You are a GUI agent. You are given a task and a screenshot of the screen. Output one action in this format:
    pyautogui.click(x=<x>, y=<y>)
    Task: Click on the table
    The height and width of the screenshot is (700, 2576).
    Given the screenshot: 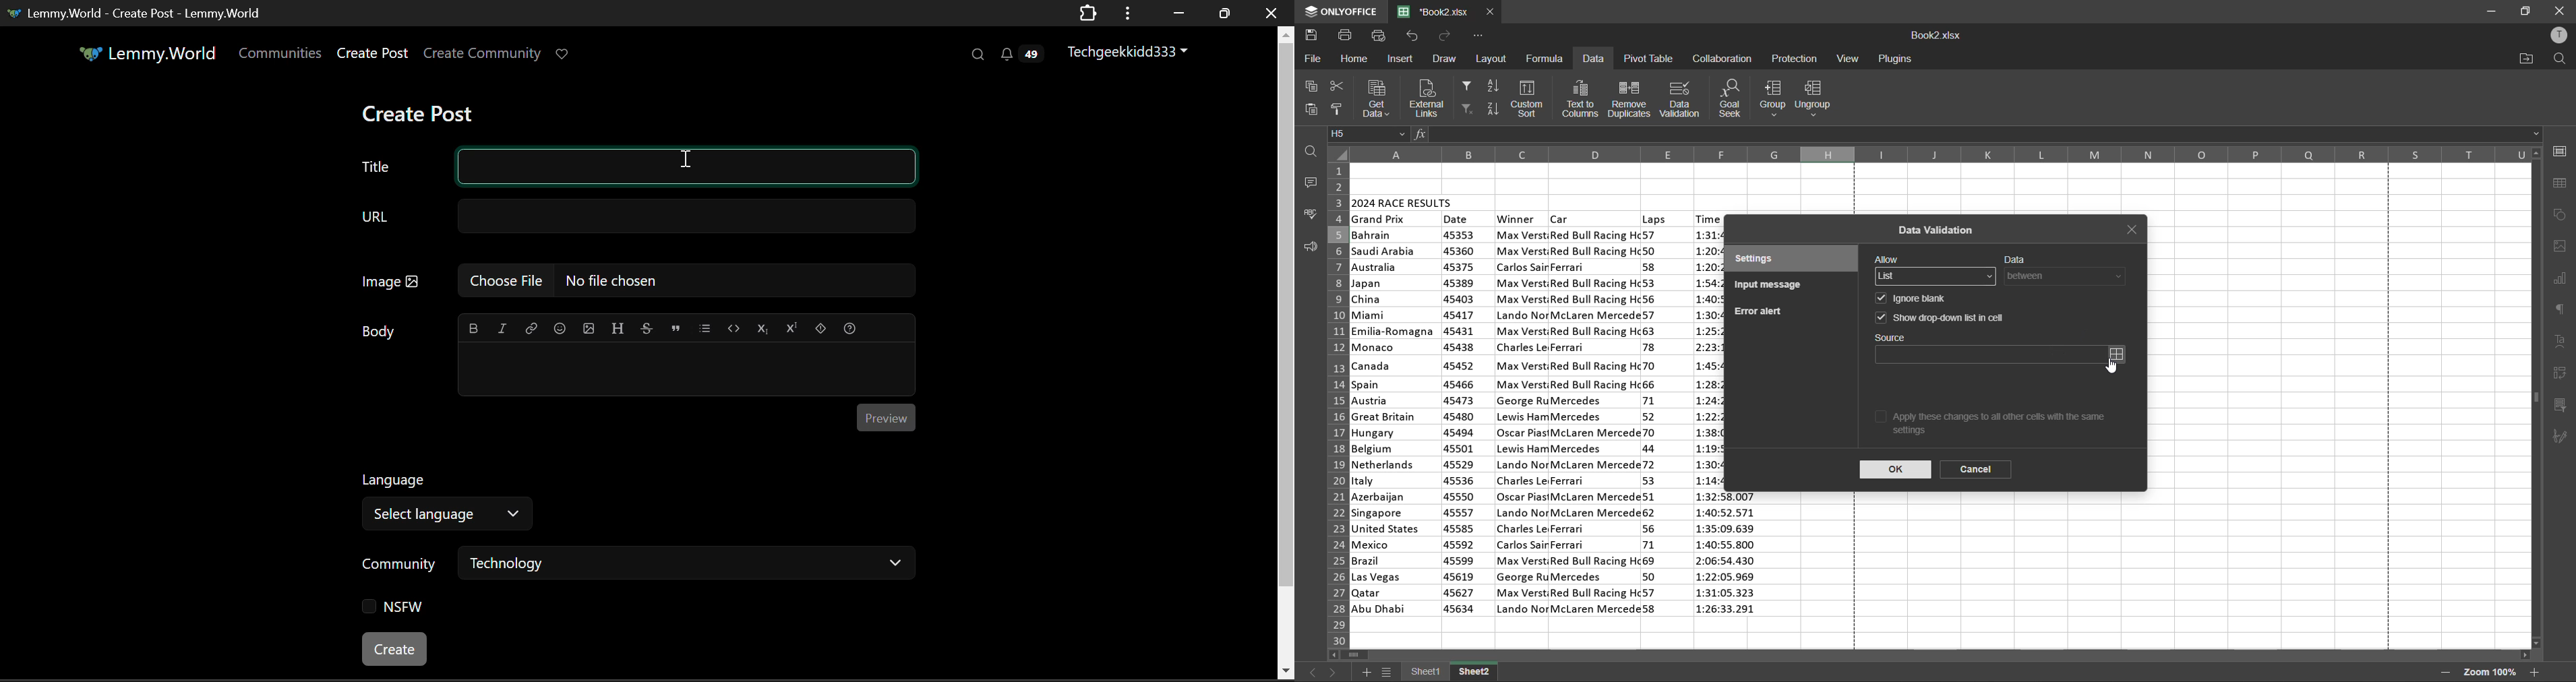 What is the action you would take?
    pyautogui.click(x=2563, y=184)
    